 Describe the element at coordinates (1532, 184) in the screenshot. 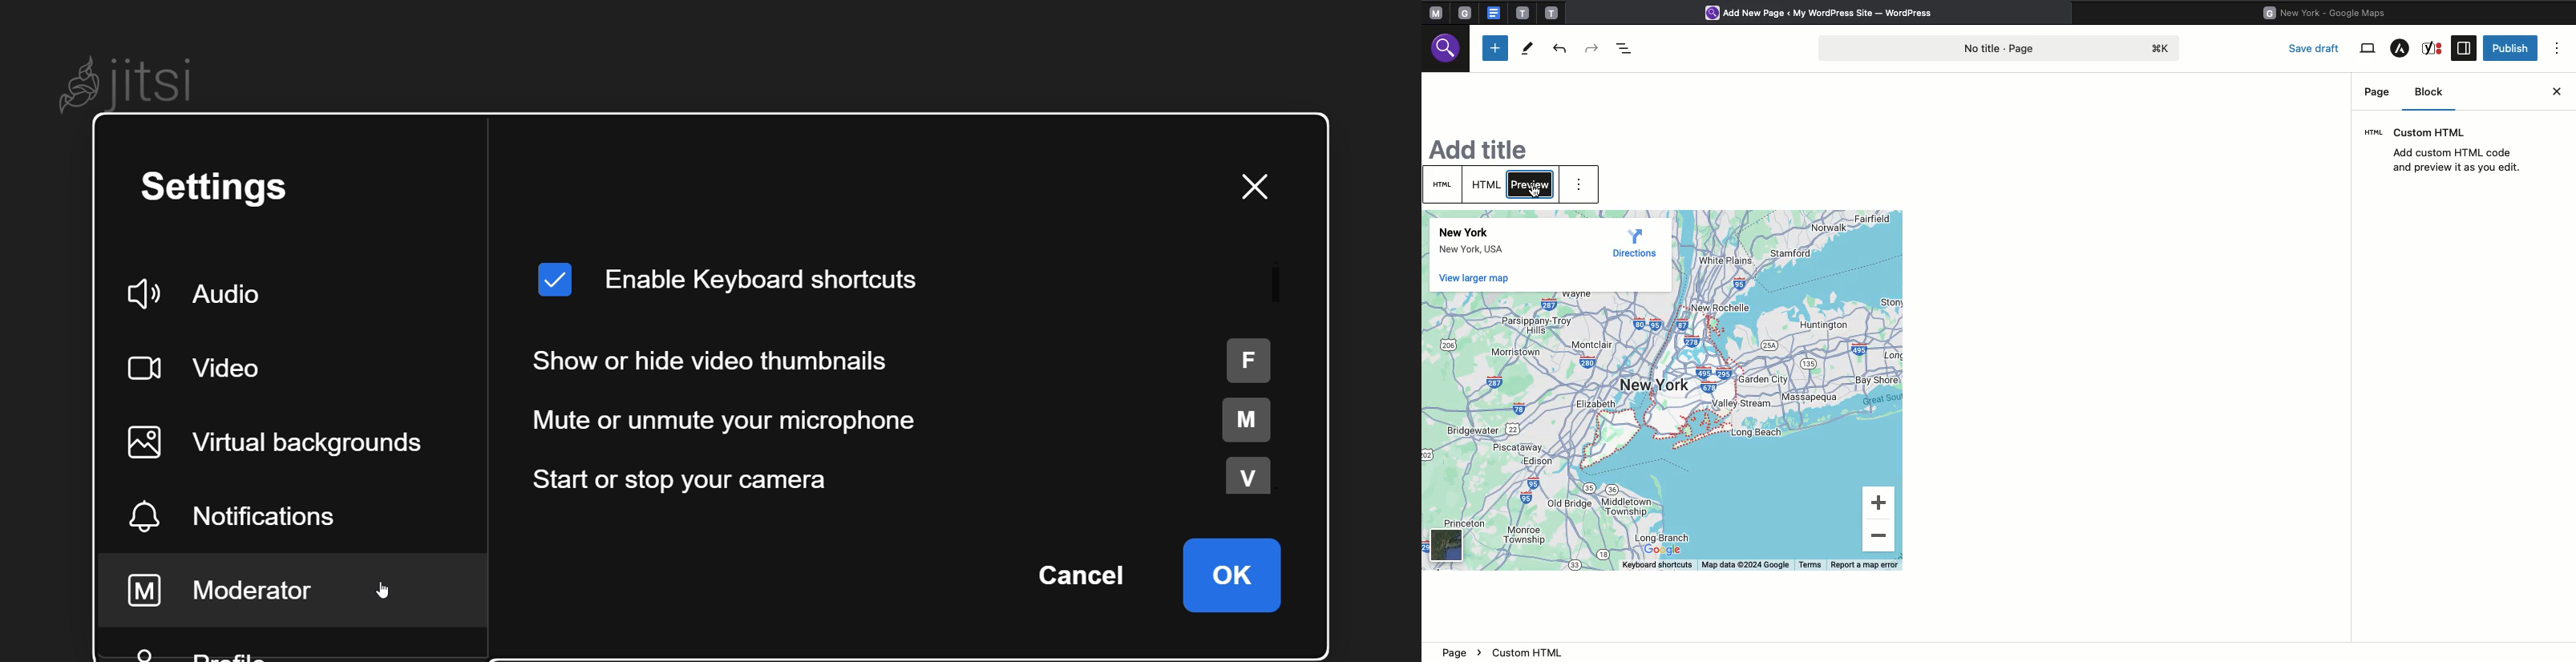

I see `Preview` at that location.